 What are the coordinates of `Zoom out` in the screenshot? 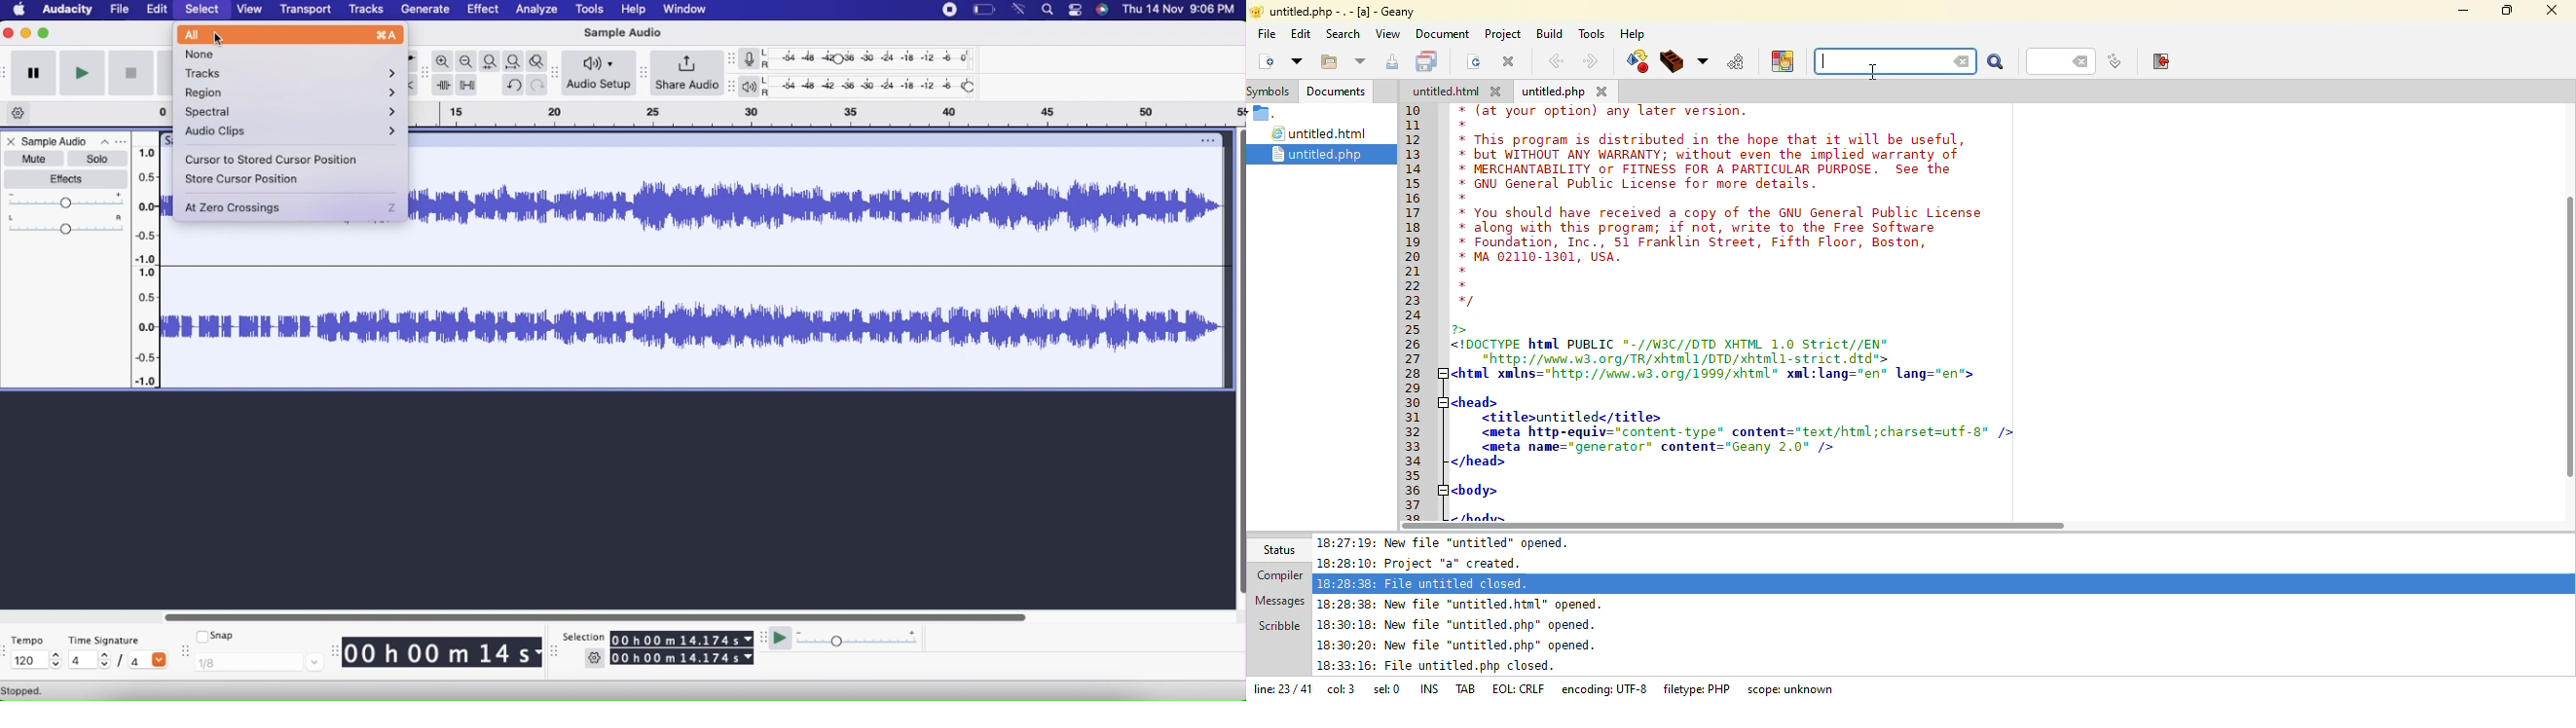 It's located at (467, 62).